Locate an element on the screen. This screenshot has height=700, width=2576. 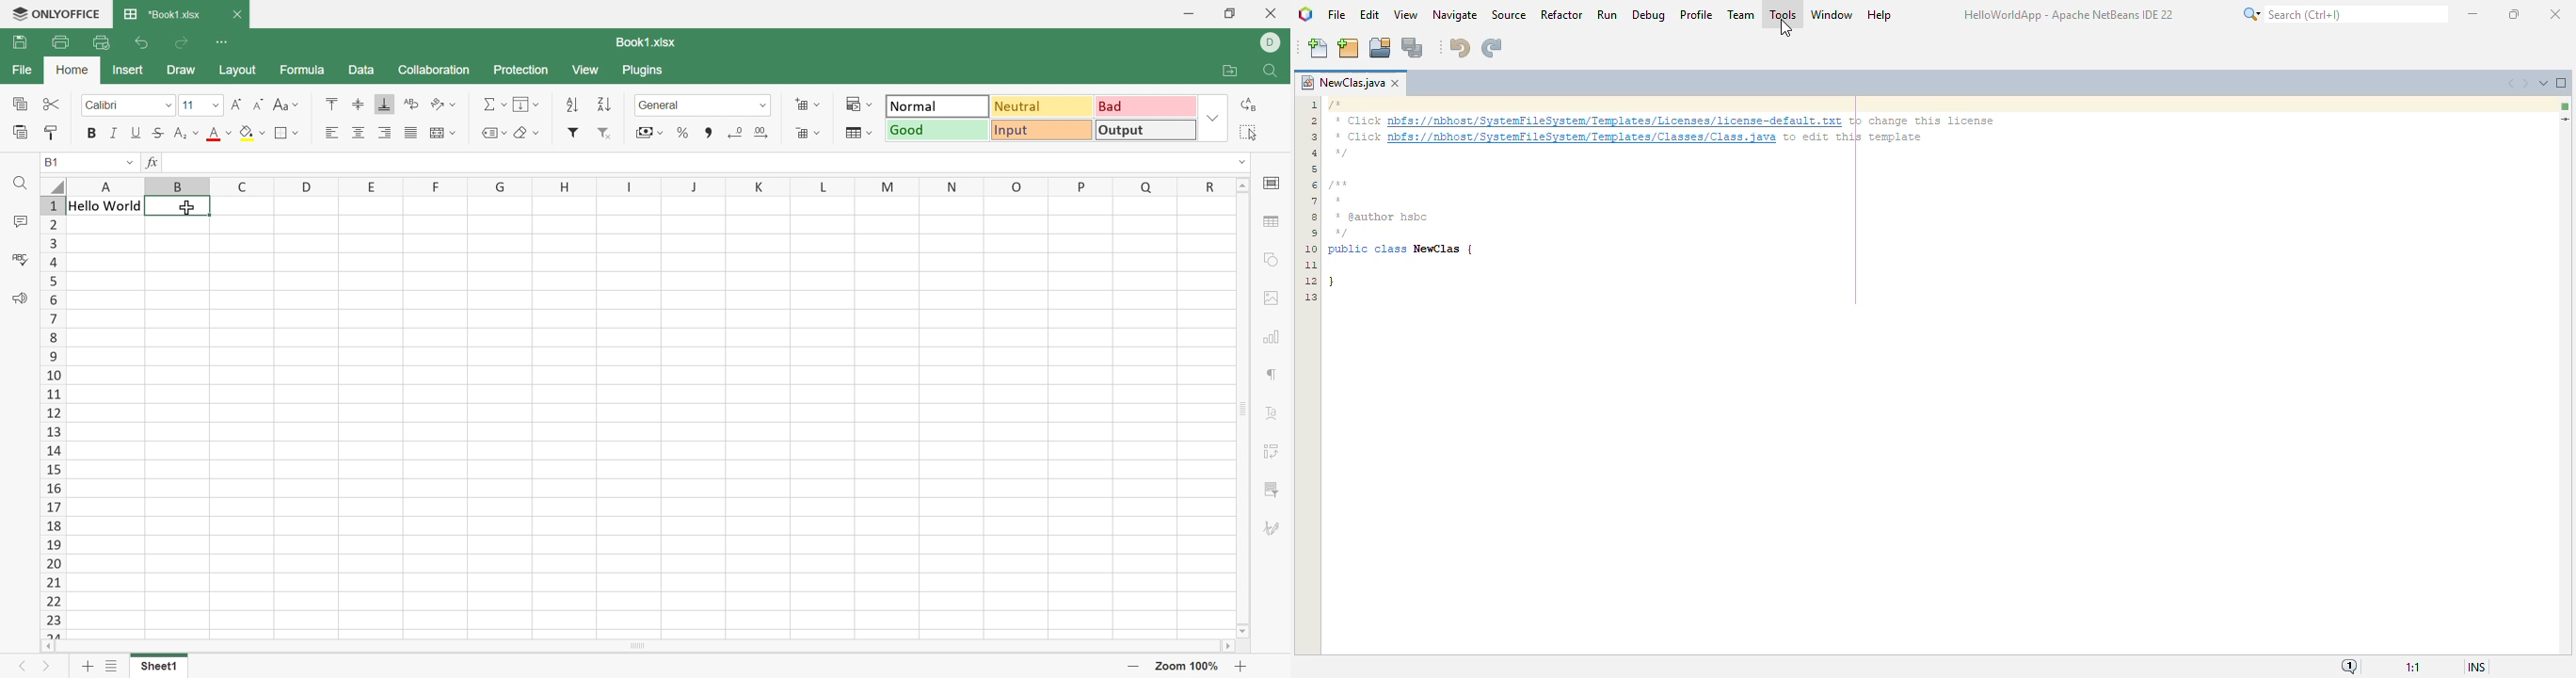
Sort ascending is located at coordinates (573, 105).